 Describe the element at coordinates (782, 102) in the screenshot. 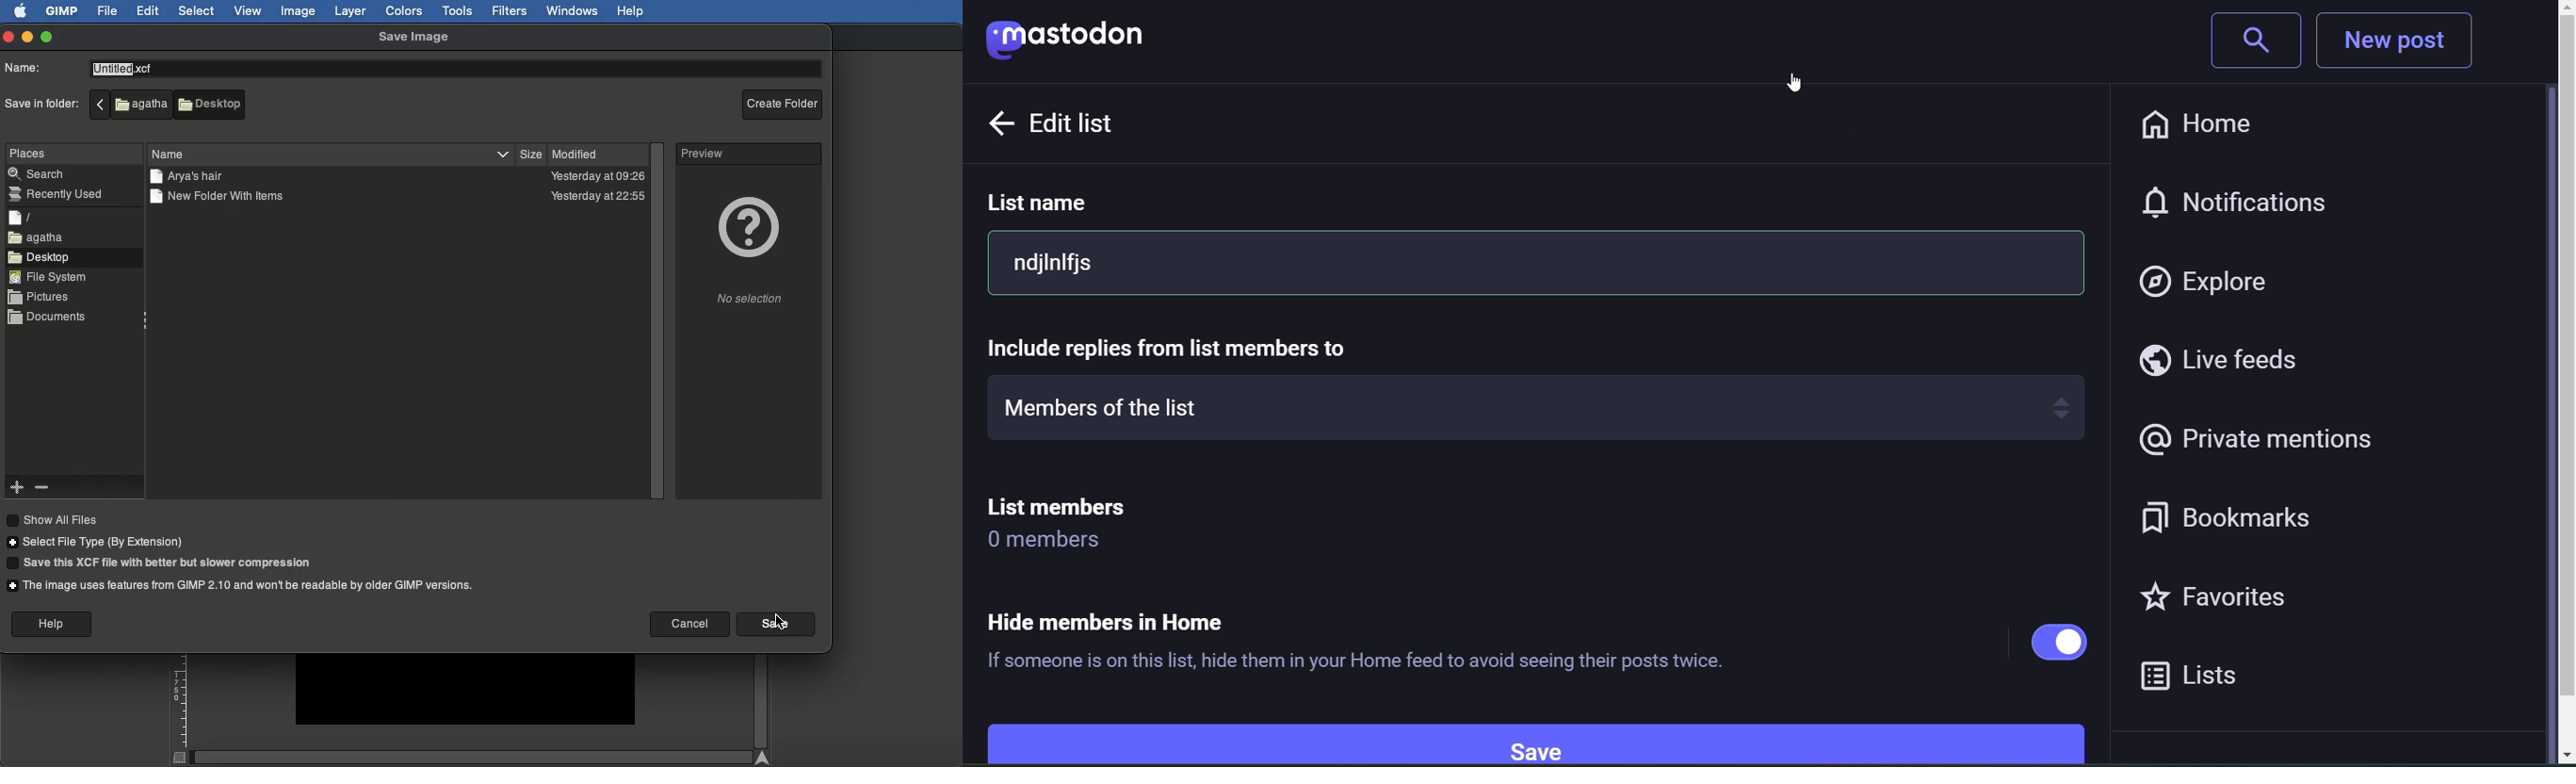

I see `Create folder` at that location.